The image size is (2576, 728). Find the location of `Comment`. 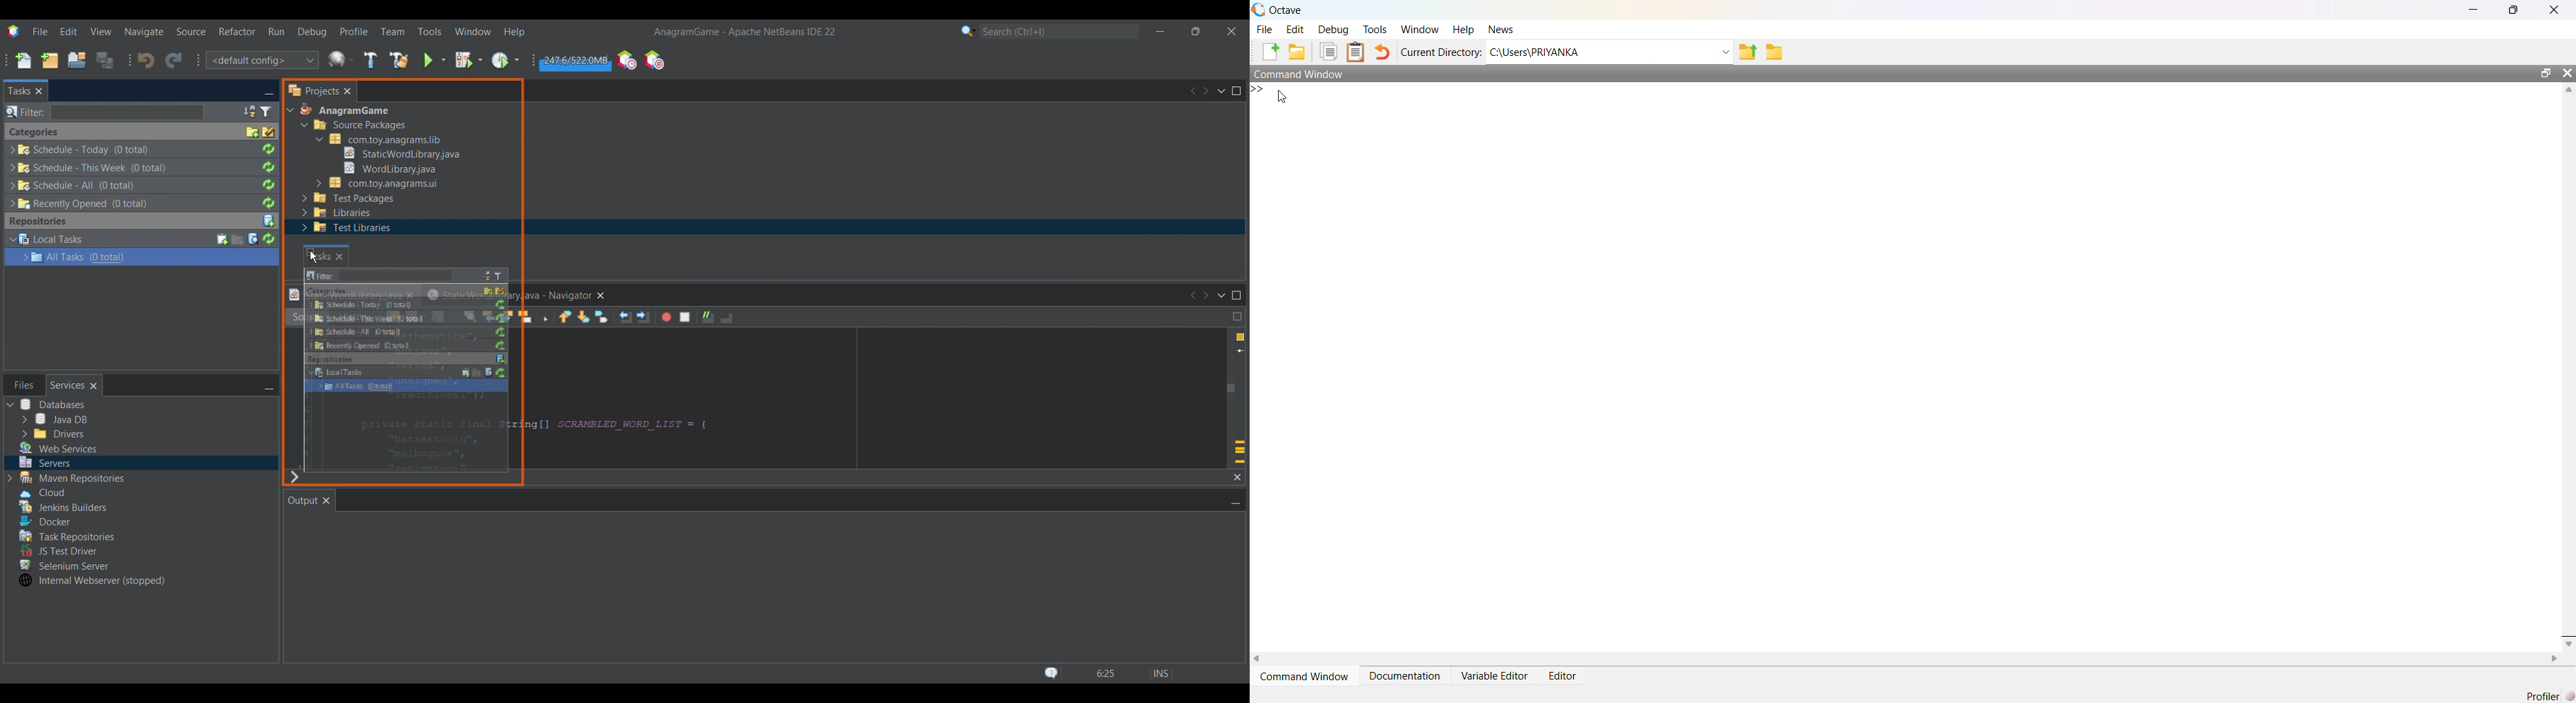

Comment is located at coordinates (708, 317).